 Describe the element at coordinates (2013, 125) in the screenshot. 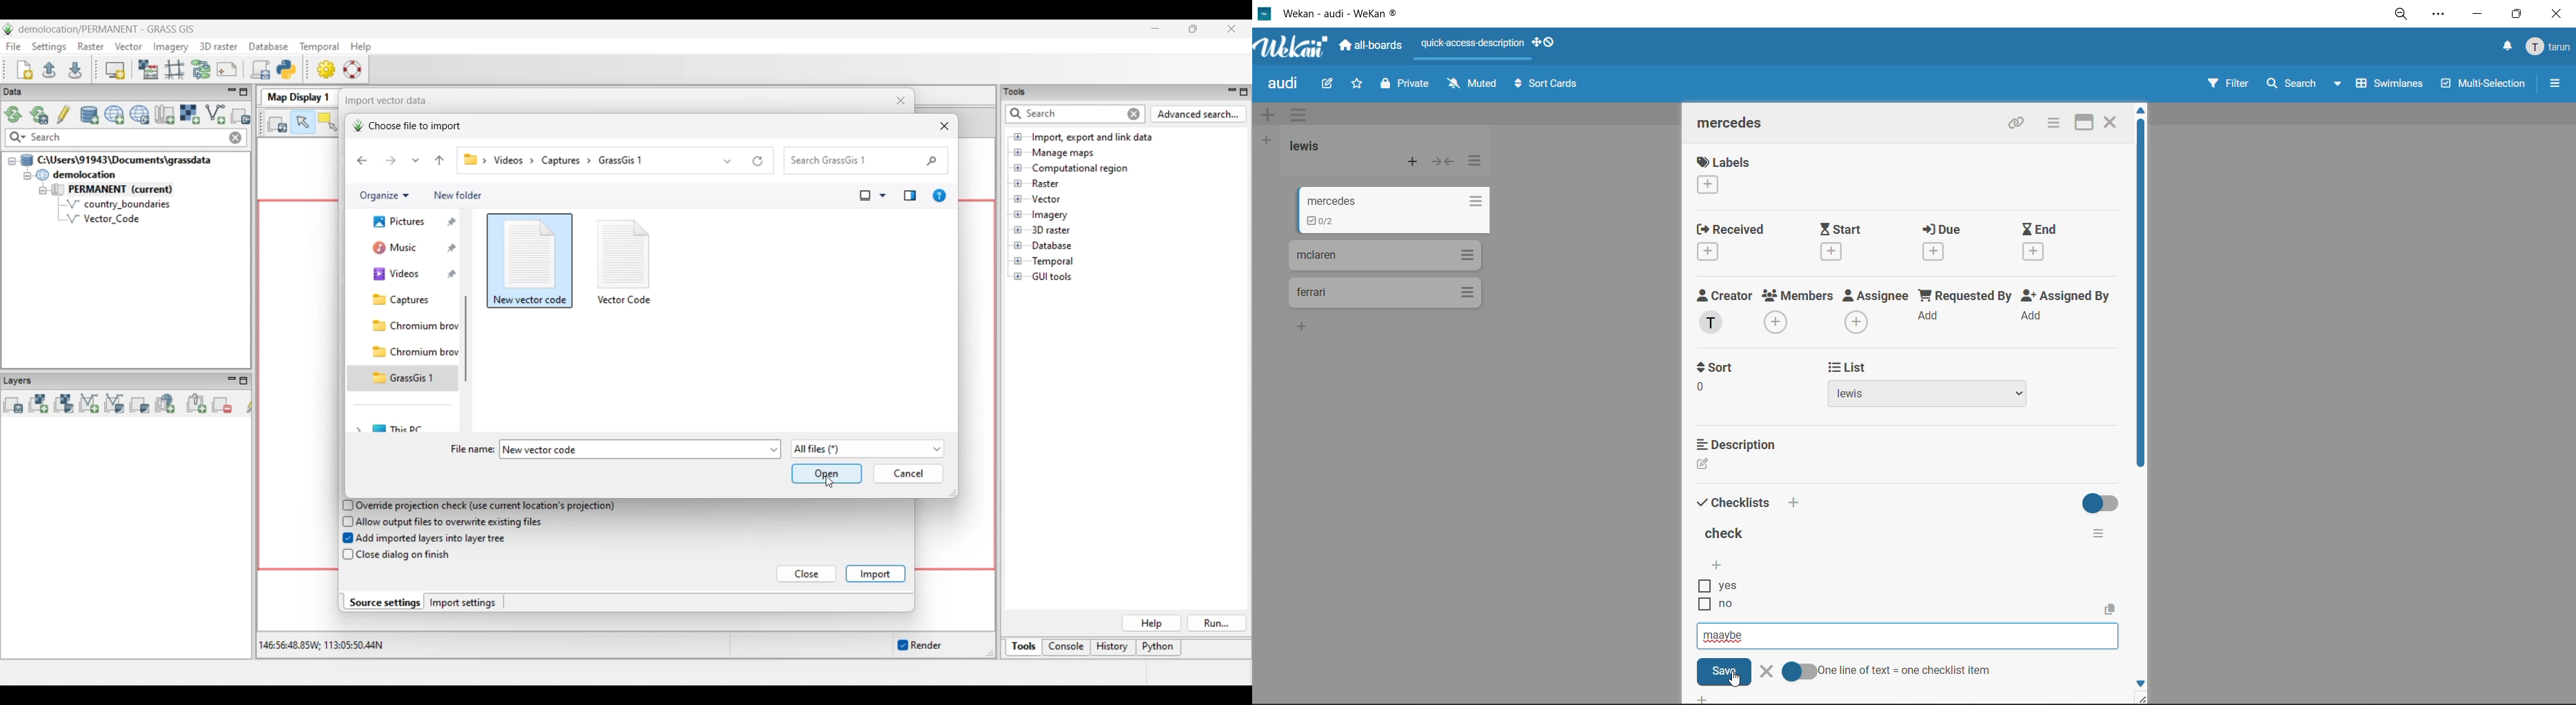

I see `copy link` at that location.